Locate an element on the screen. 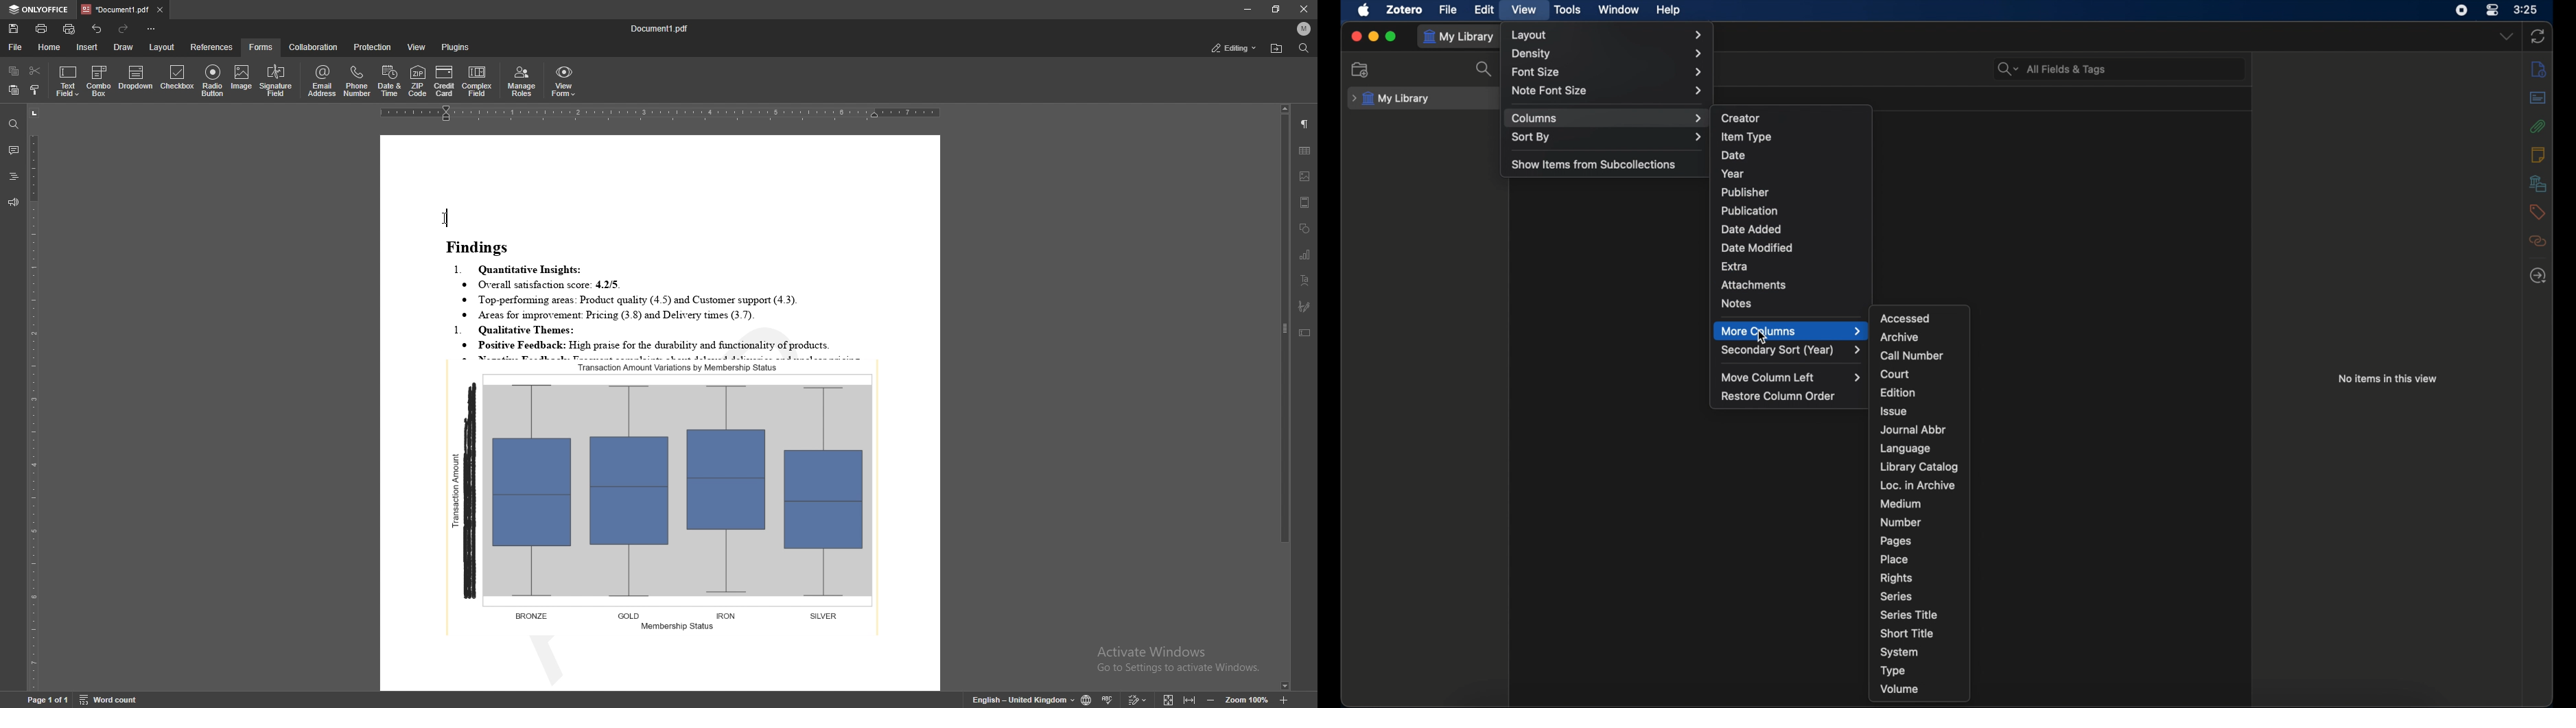  edit is located at coordinates (1484, 9).